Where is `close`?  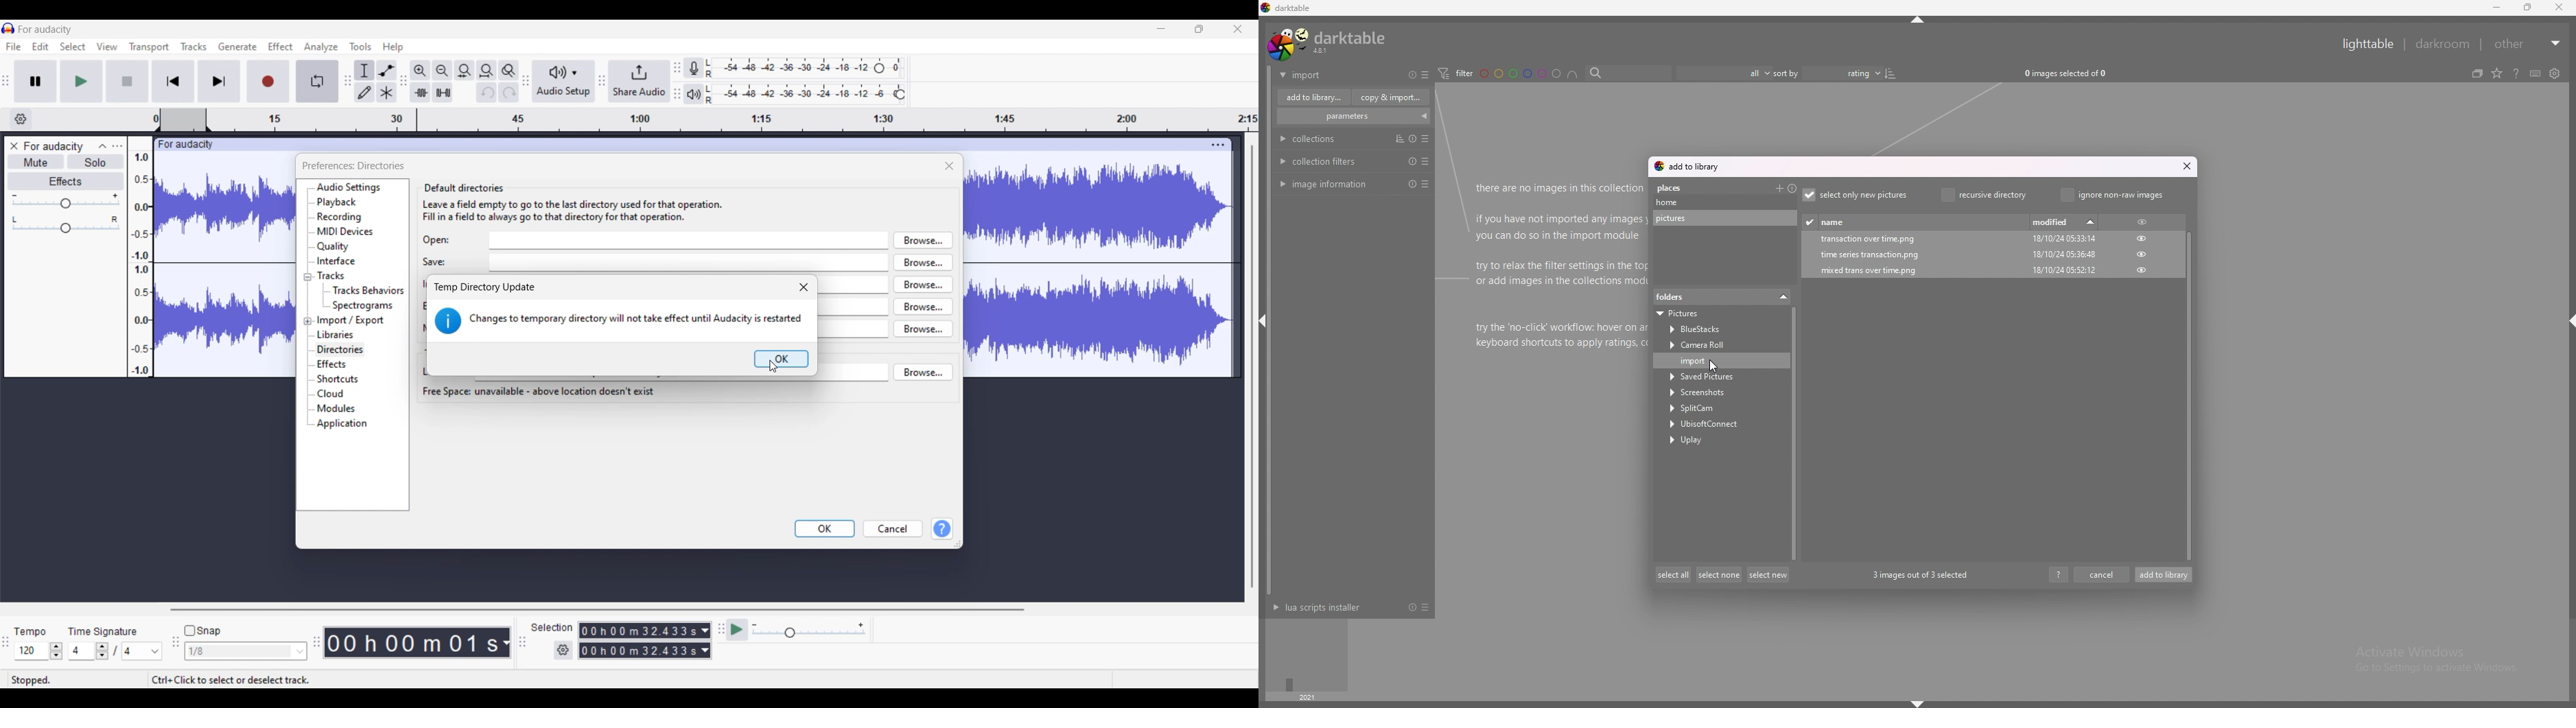 close is located at coordinates (2558, 8).